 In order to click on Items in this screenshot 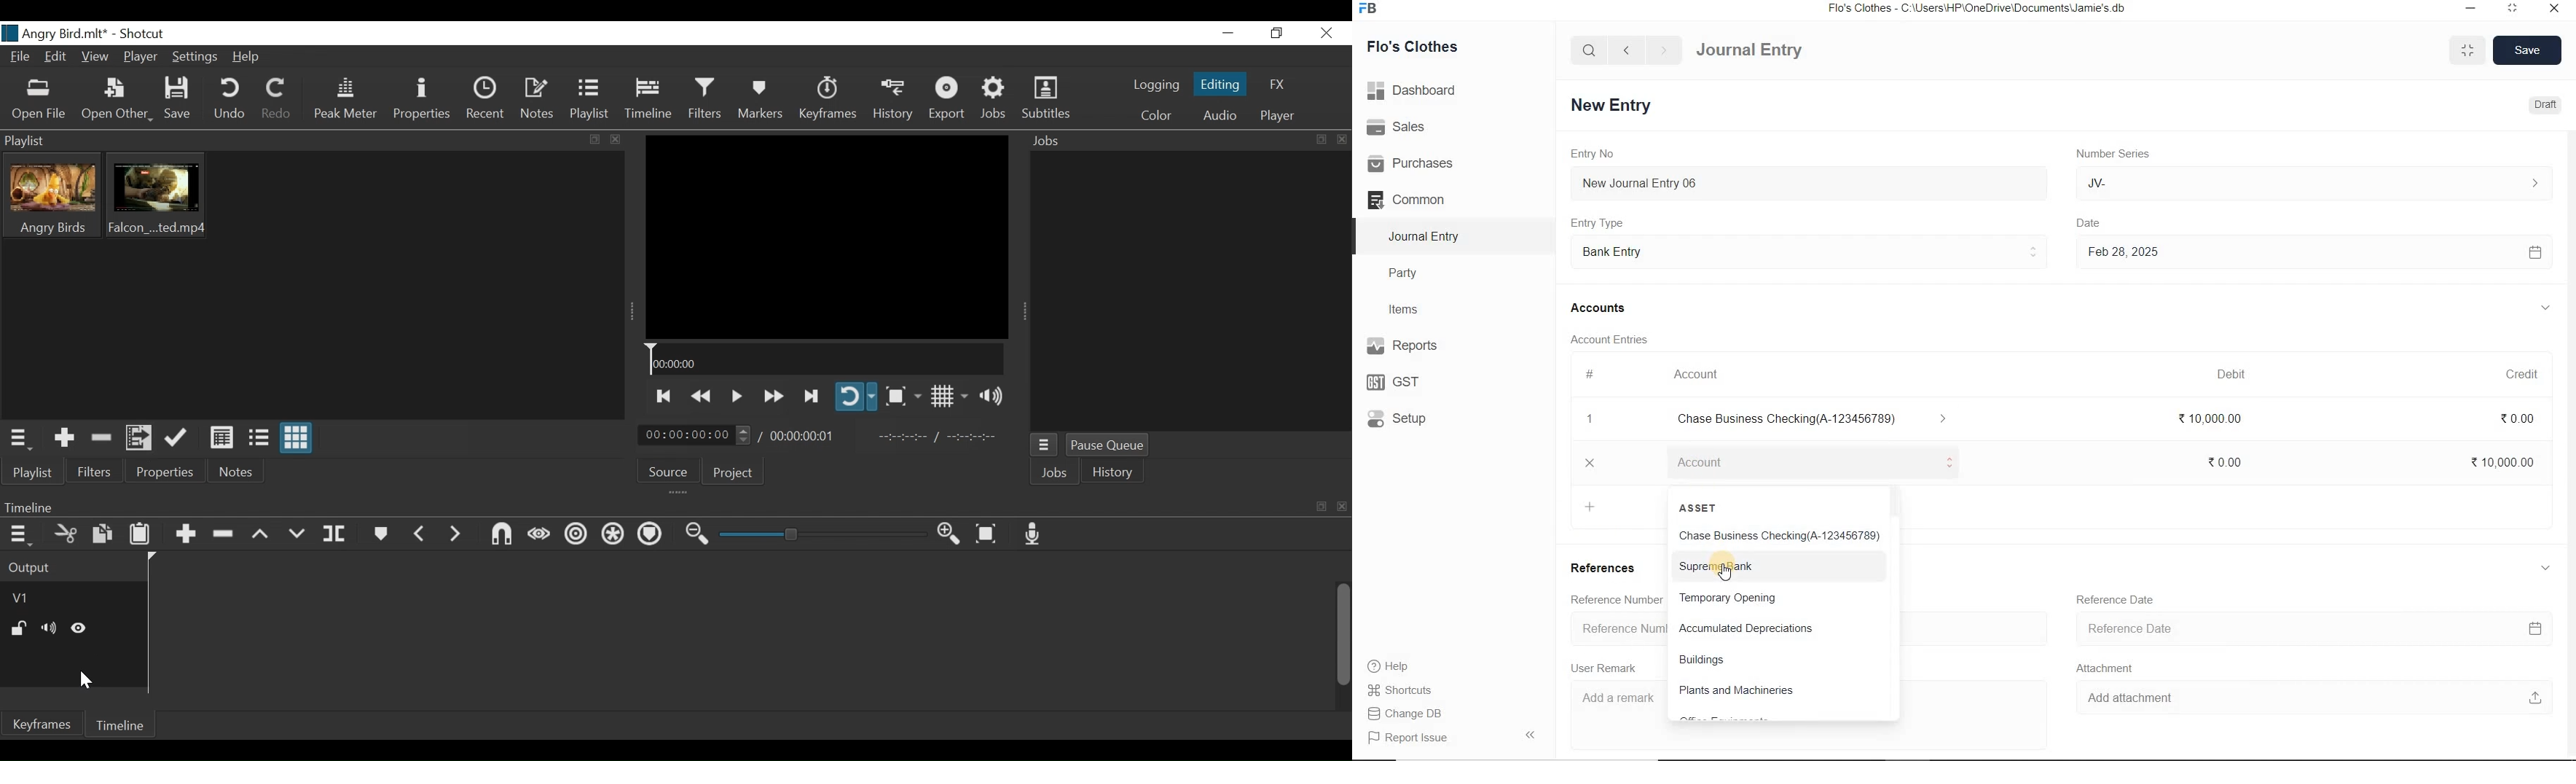, I will do `click(1410, 308)`.